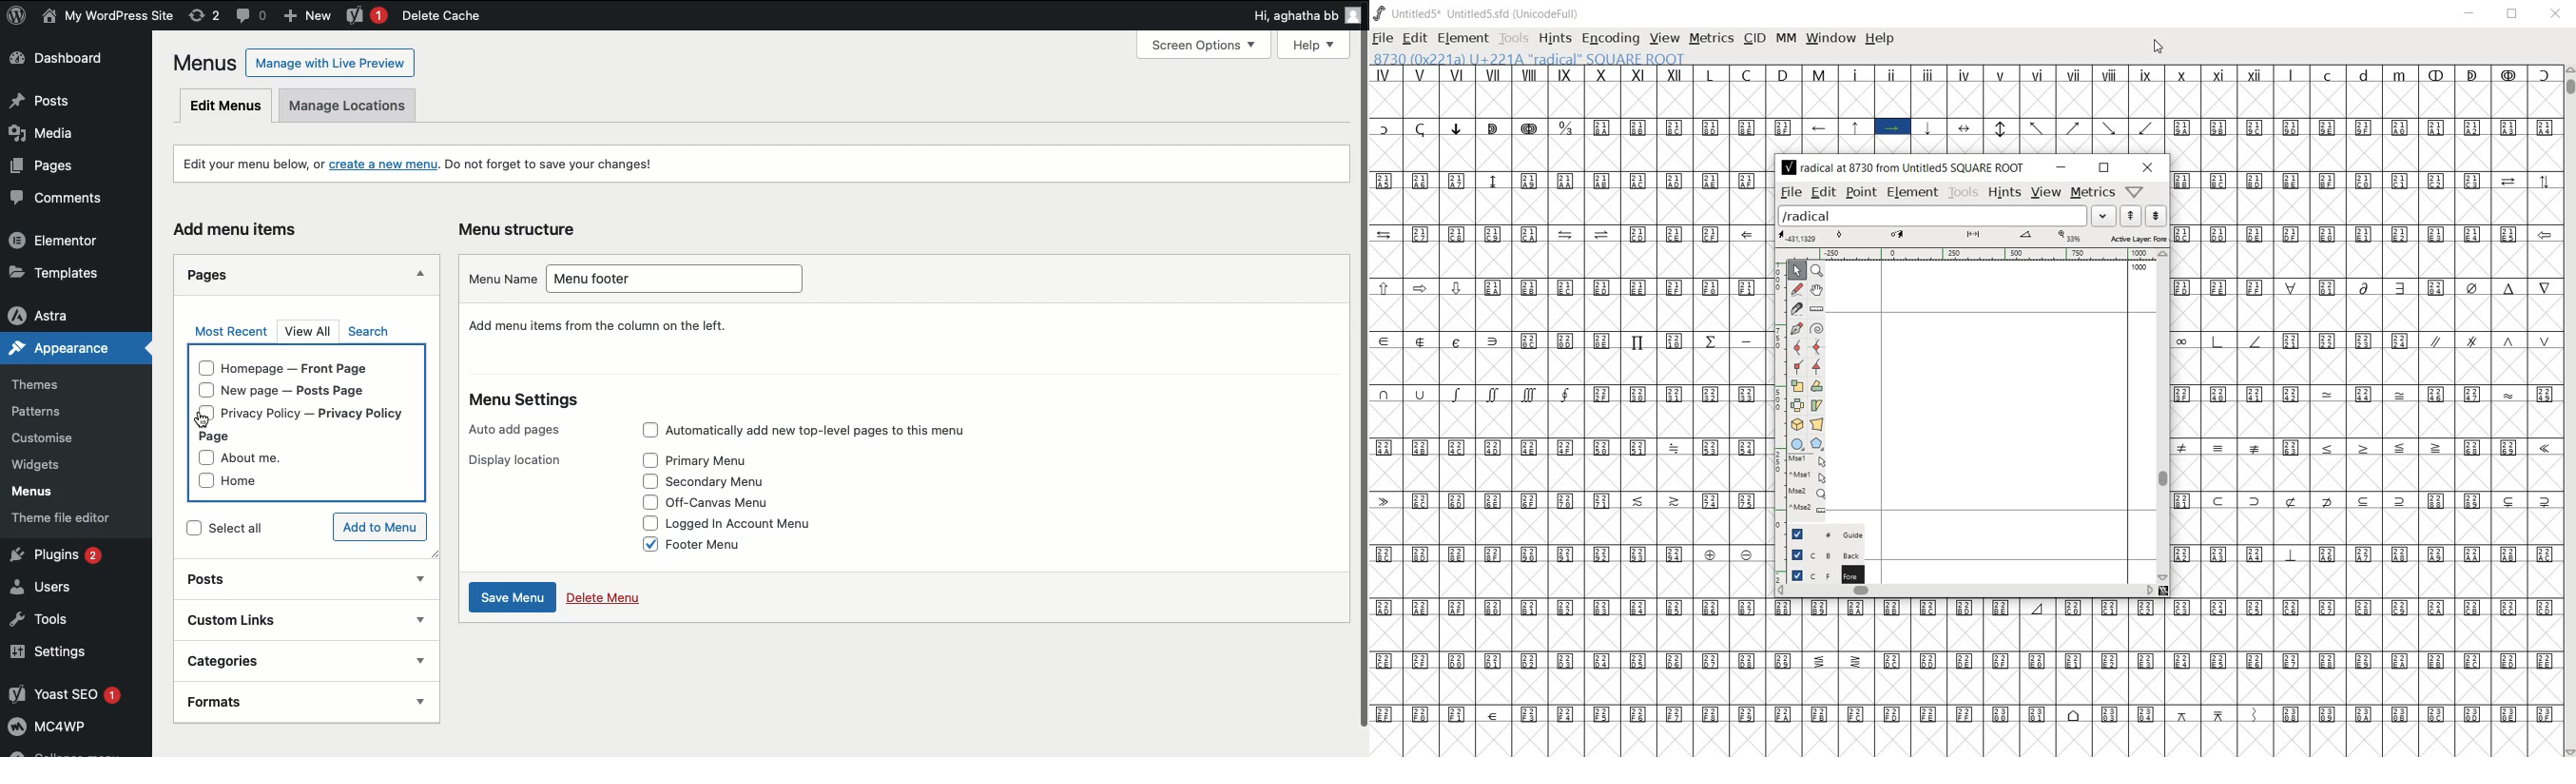 The height and width of the screenshot is (784, 2576). What do you see at coordinates (230, 332) in the screenshot?
I see `Most recent` at bounding box center [230, 332].